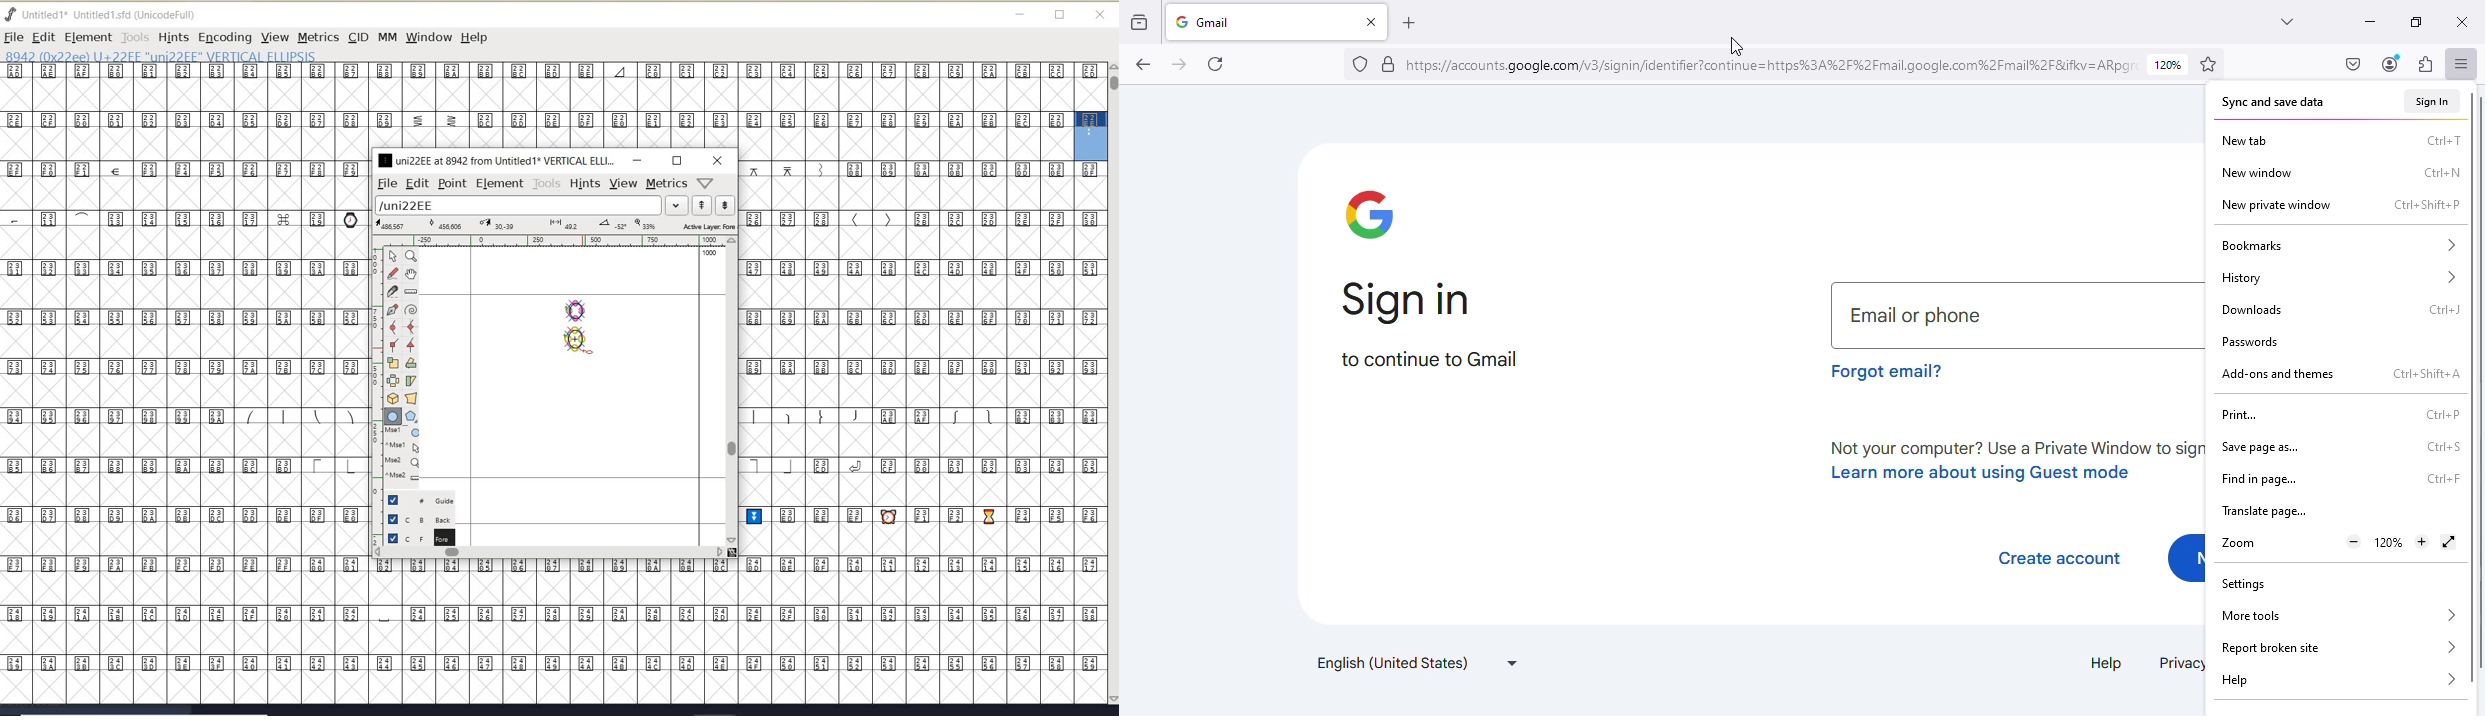 Image resolution: width=2492 pixels, height=728 pixels. I want to click on add a point, then drag out its control points, so click(392, 309).